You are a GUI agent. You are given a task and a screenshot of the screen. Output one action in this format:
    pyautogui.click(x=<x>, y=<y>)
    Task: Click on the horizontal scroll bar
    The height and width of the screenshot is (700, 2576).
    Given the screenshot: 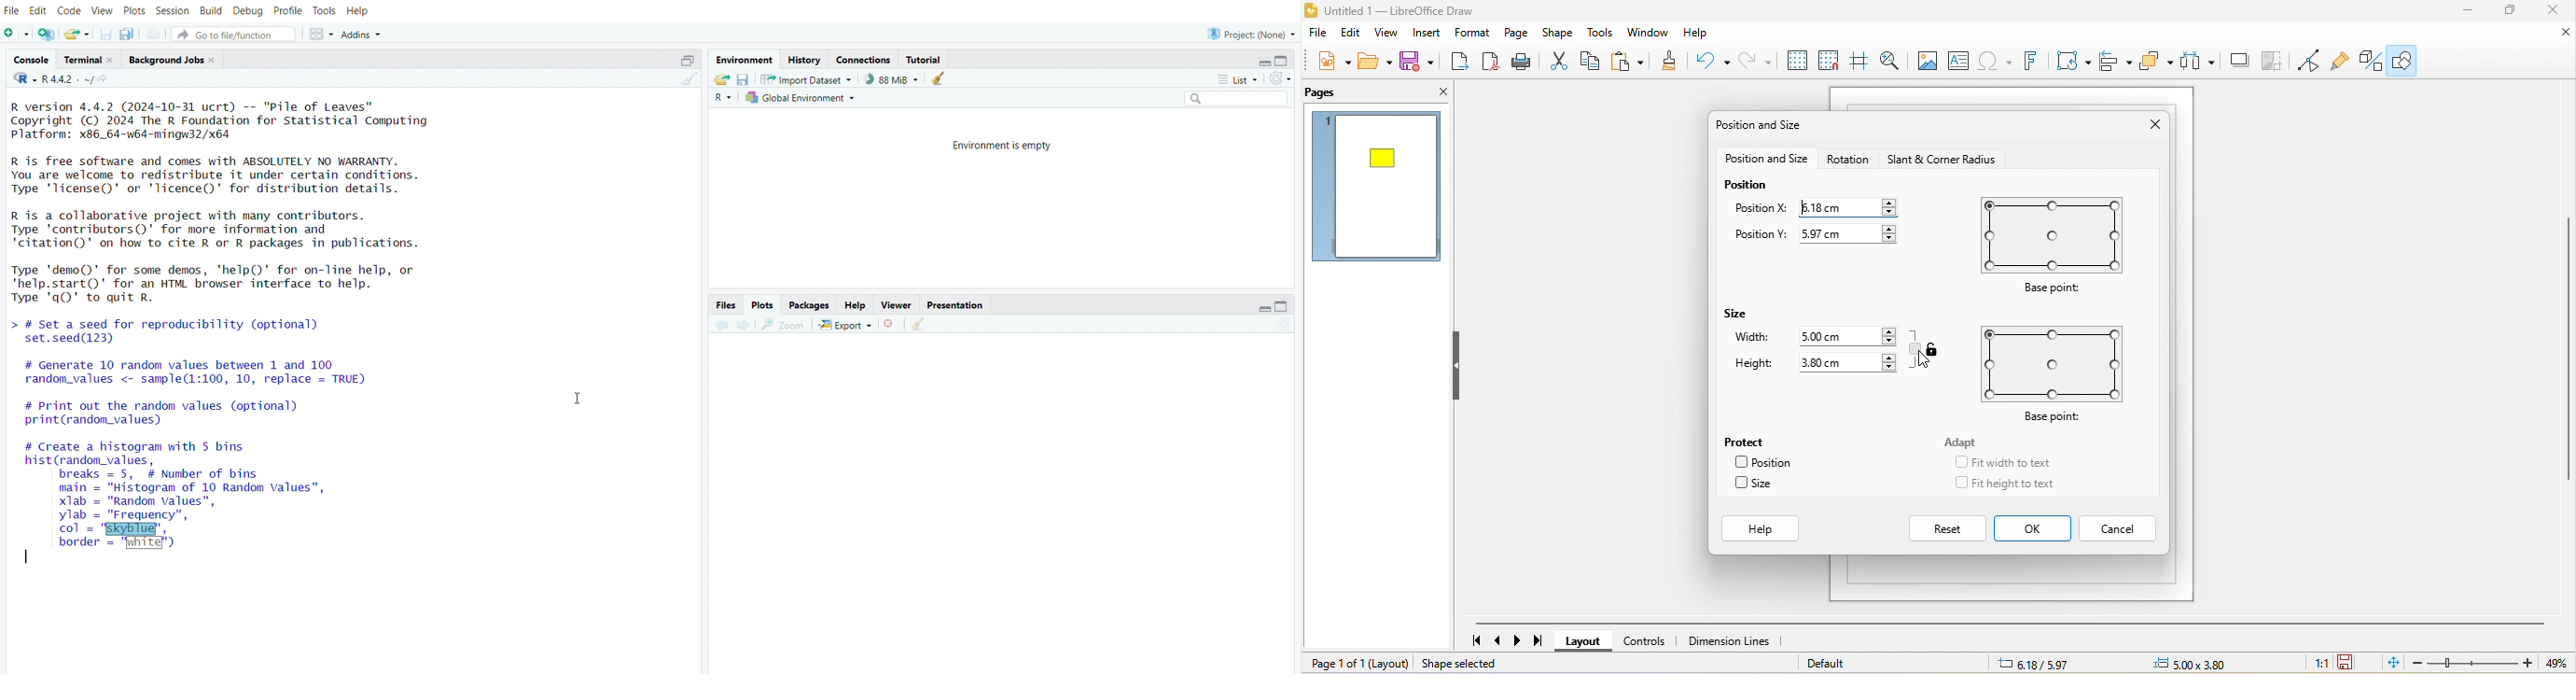 What is the action you would take?
    pyautogui.click(x=2020, y=623)
    